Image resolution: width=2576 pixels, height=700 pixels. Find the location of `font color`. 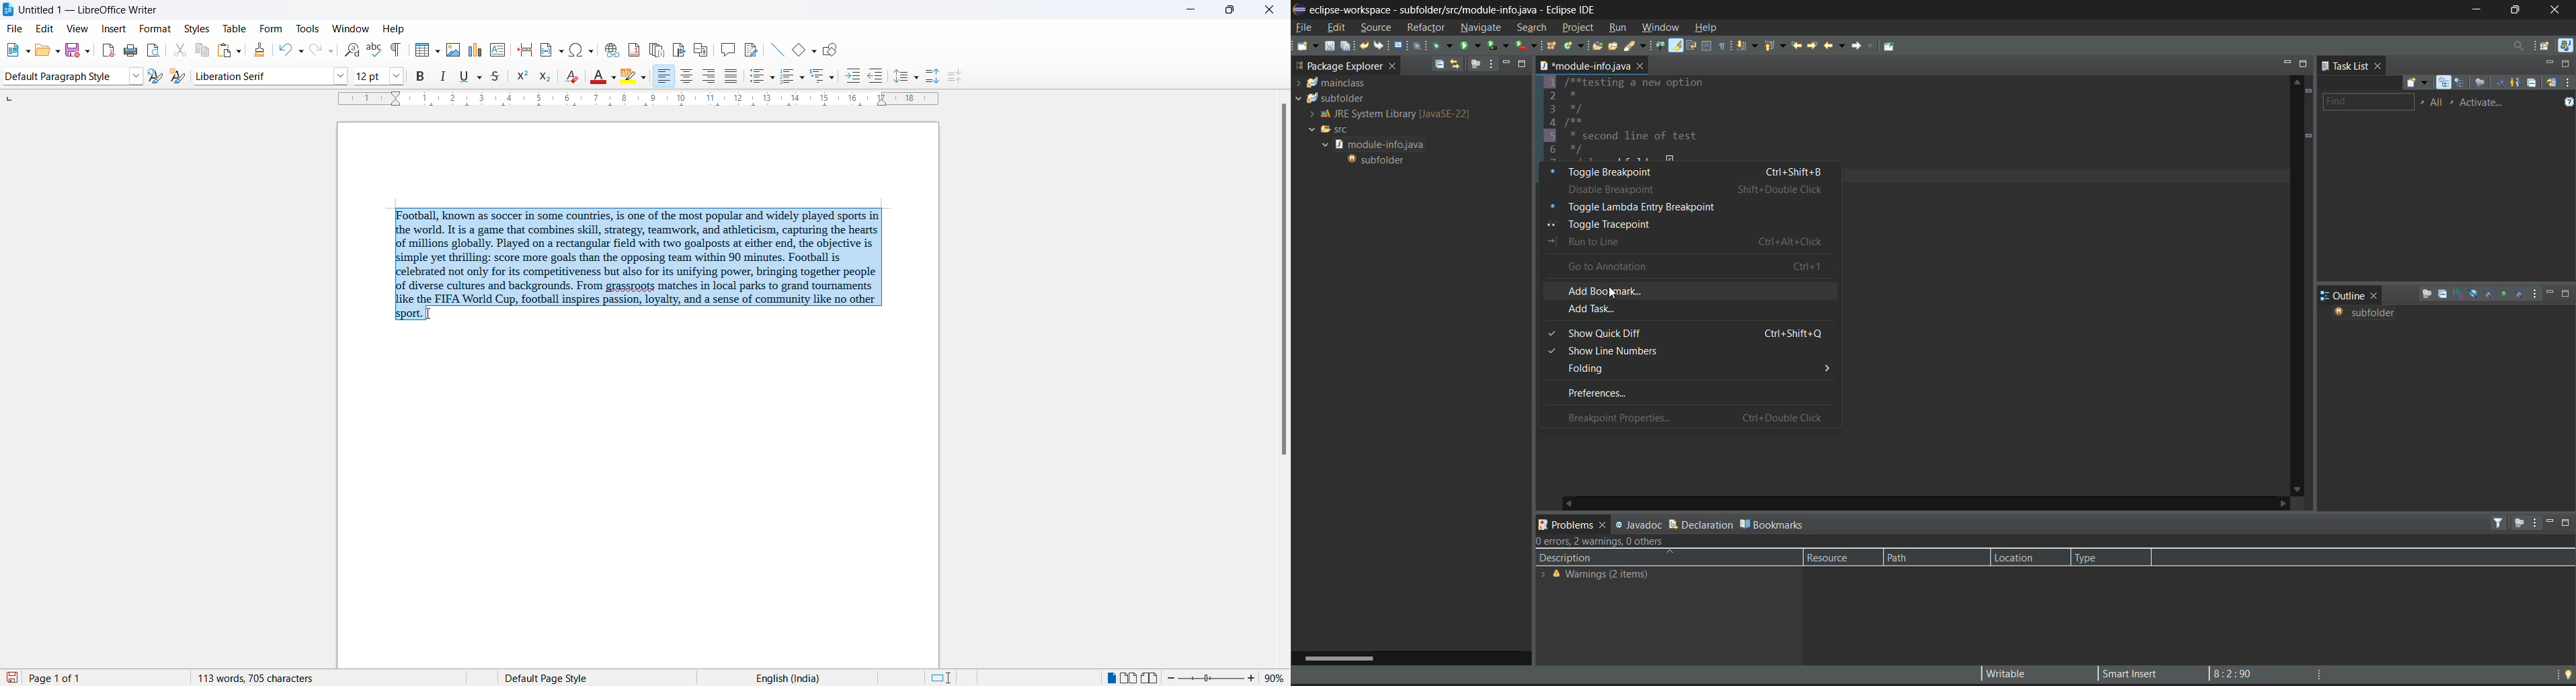

font color is located at coordinates (598, 76).